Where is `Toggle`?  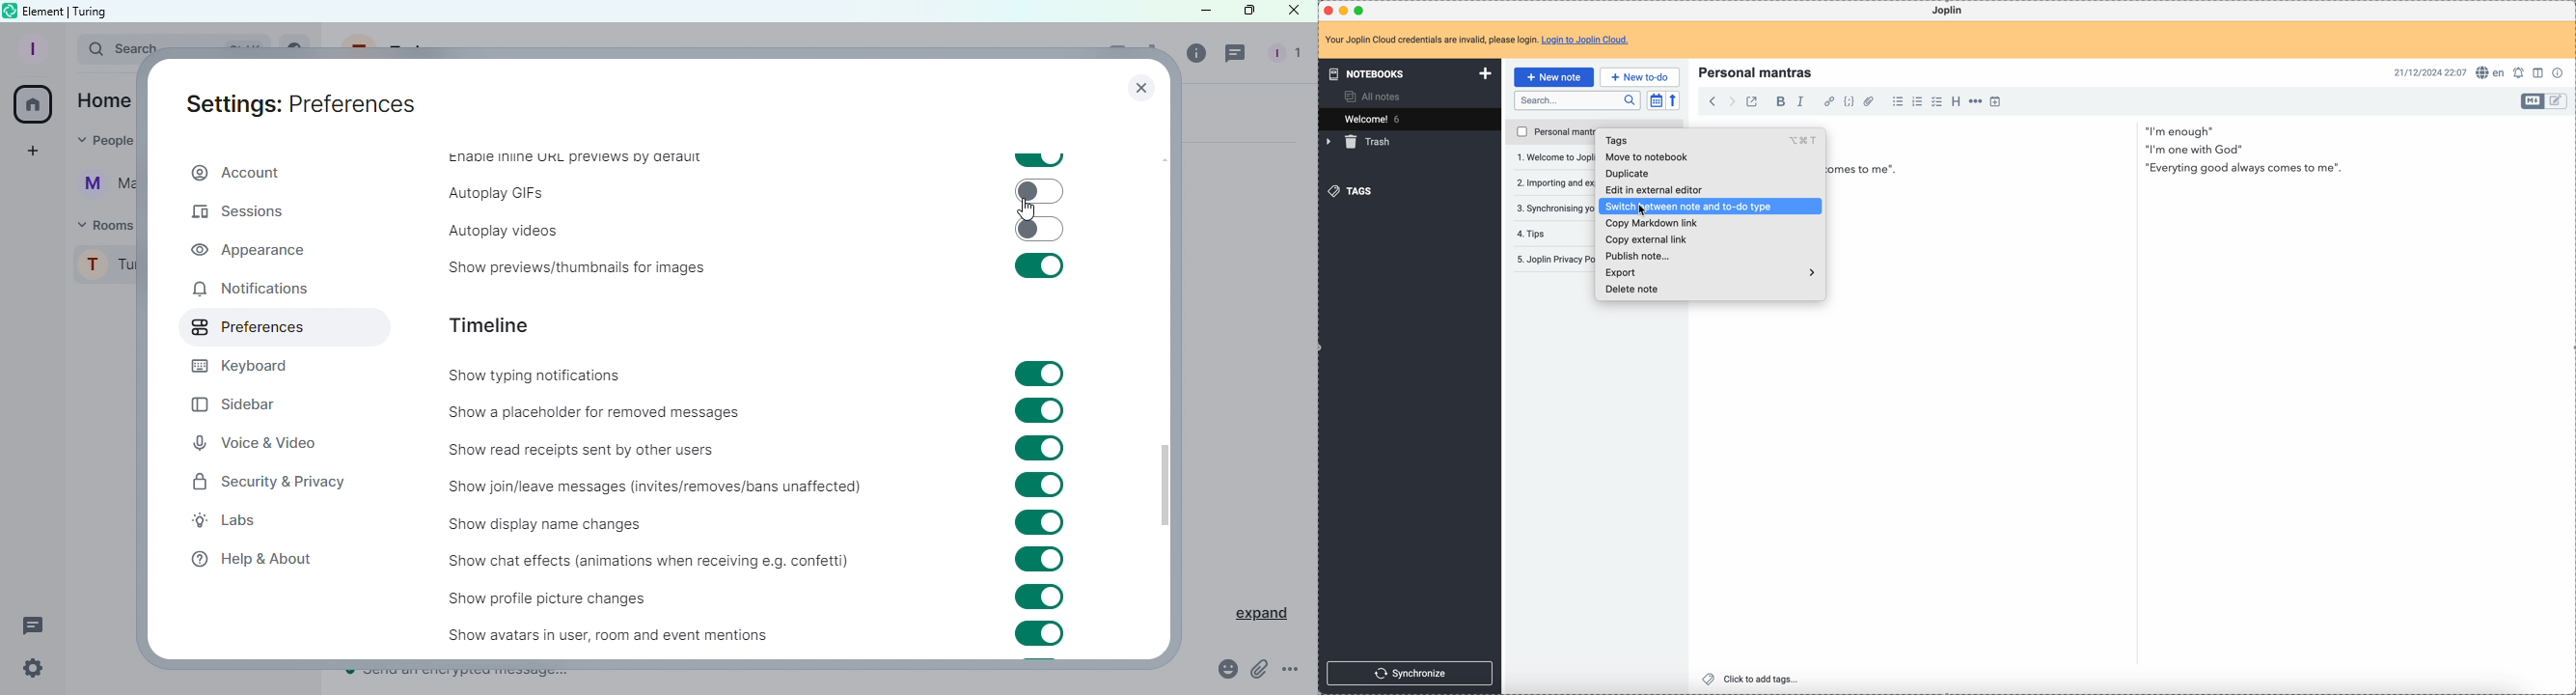 Toggle is located at coordinates (1041, 560).